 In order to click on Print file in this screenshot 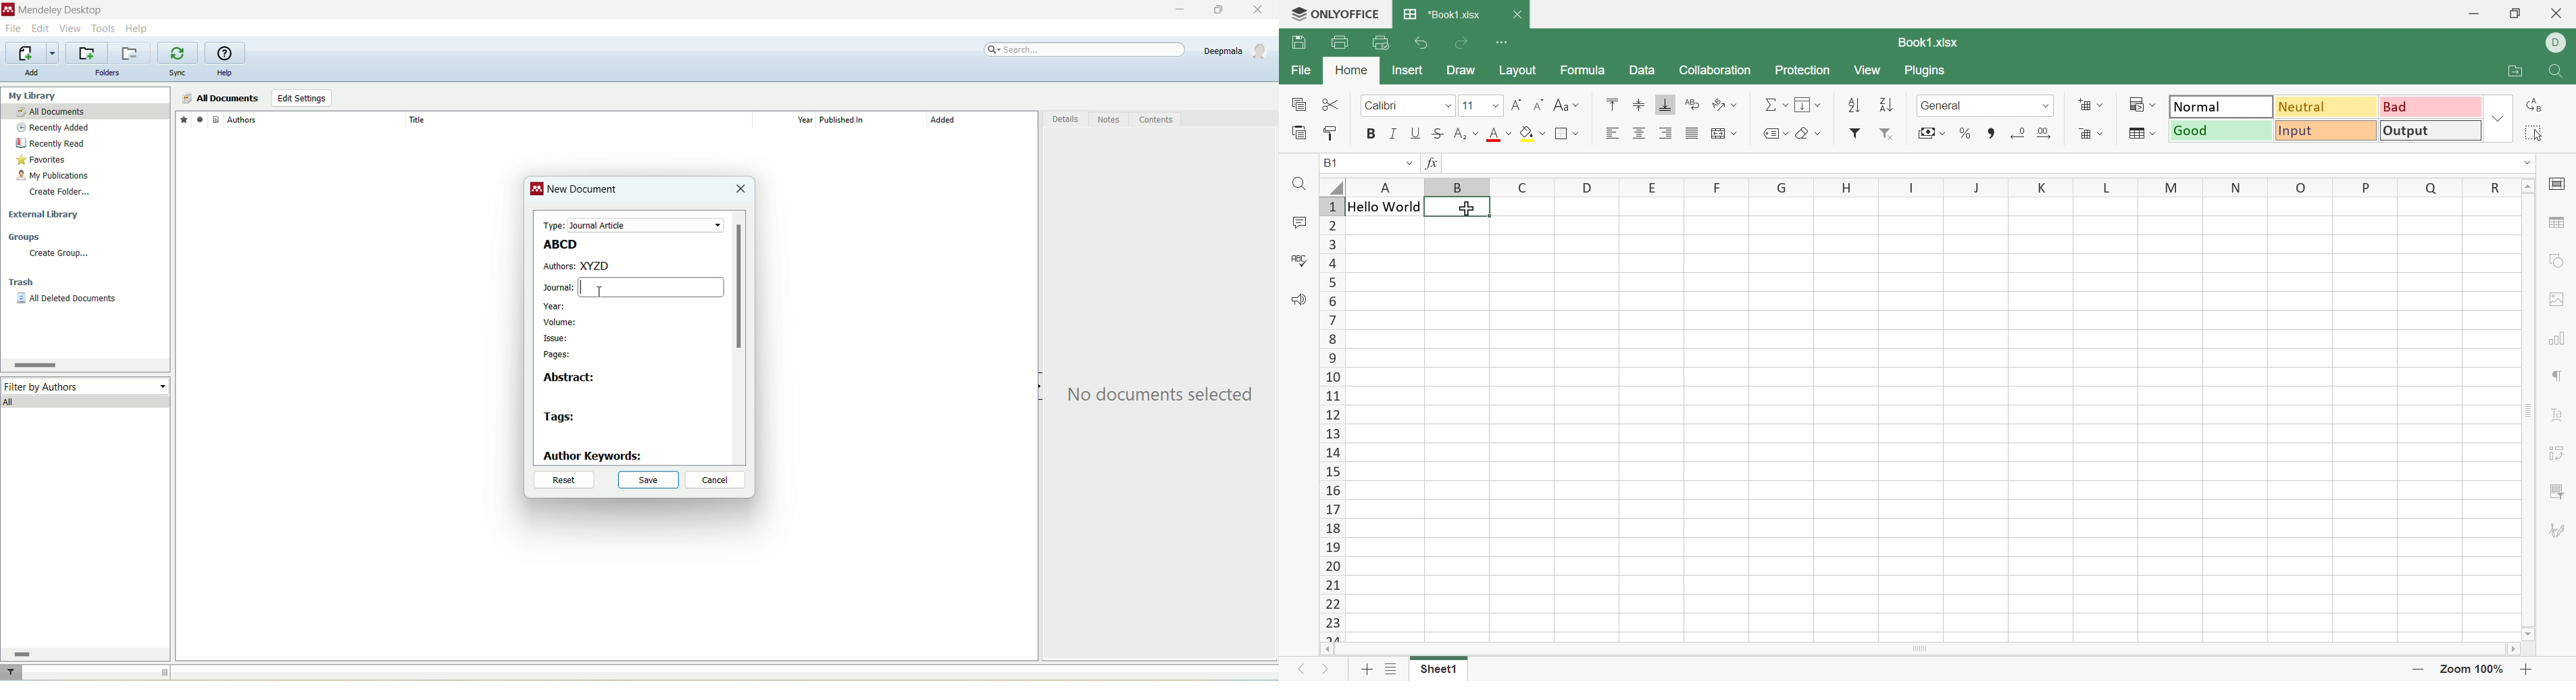, I will do `click(1338, 42)`.